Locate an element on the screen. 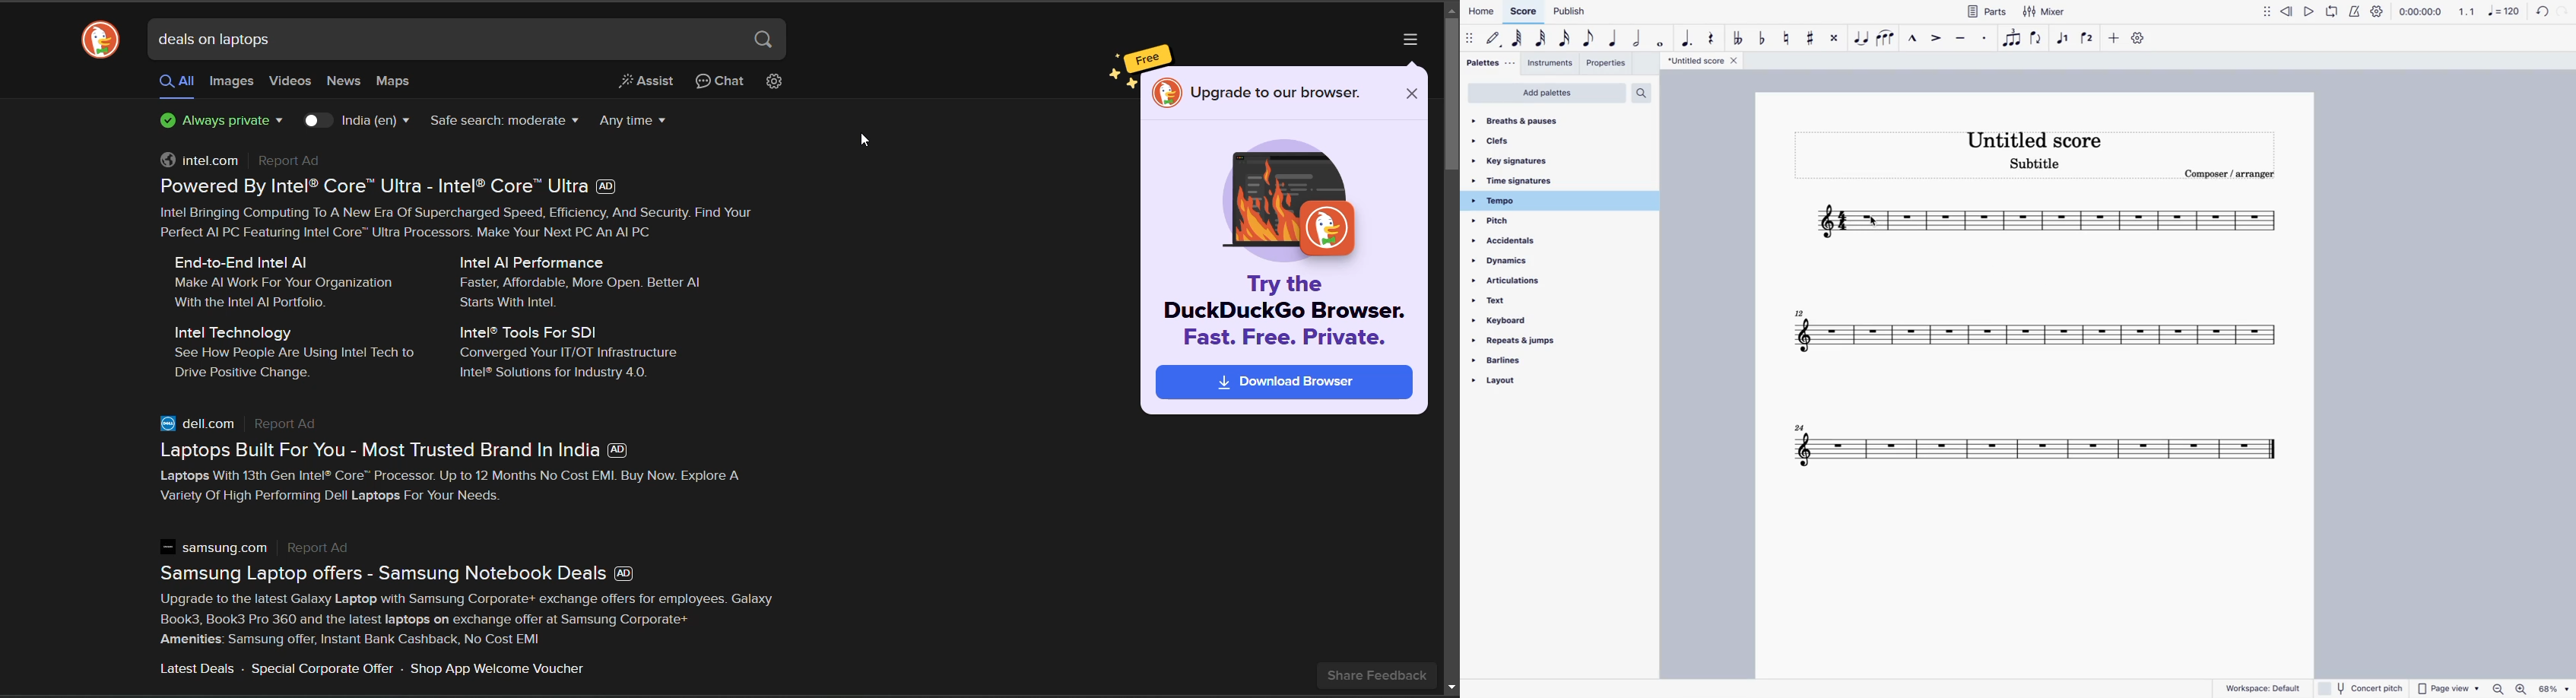 The image size is (2576, 700). time is located at coordinates (2421, 12).